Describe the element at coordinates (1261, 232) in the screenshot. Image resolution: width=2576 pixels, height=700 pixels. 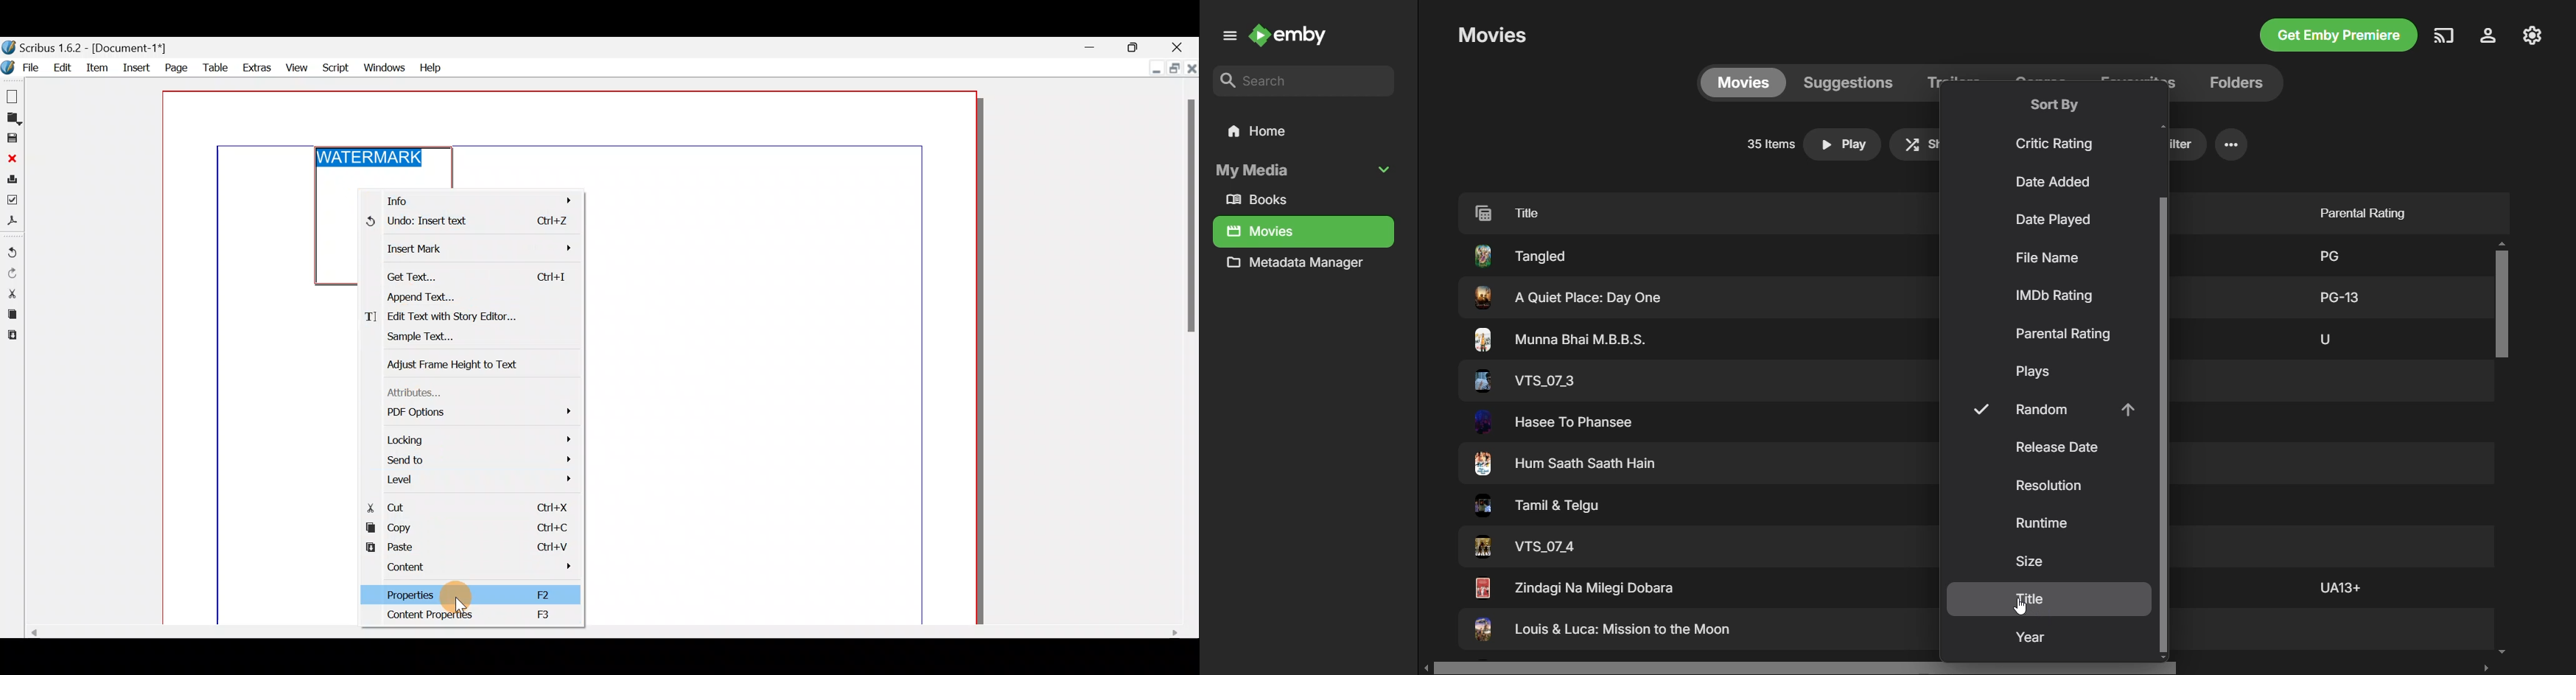
I see `Movies` at that location.